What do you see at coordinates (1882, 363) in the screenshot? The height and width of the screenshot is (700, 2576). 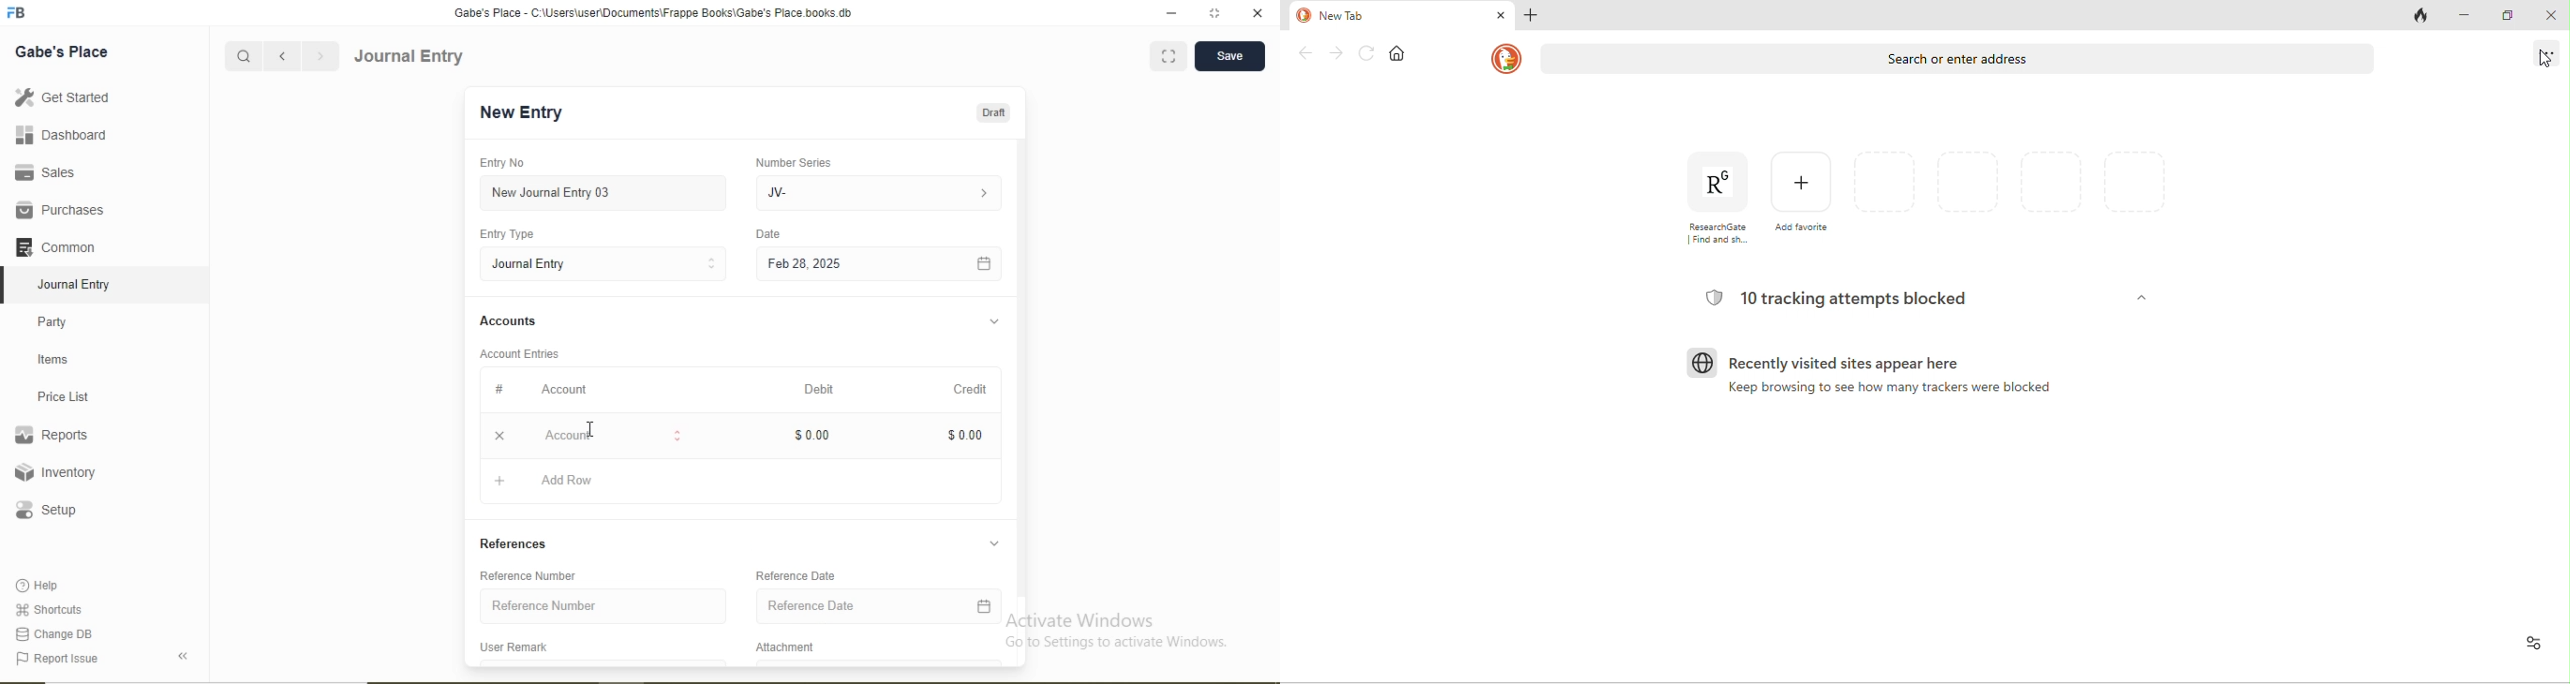 I see `recently visited sites appear here` at bounding box center [1882, 363].